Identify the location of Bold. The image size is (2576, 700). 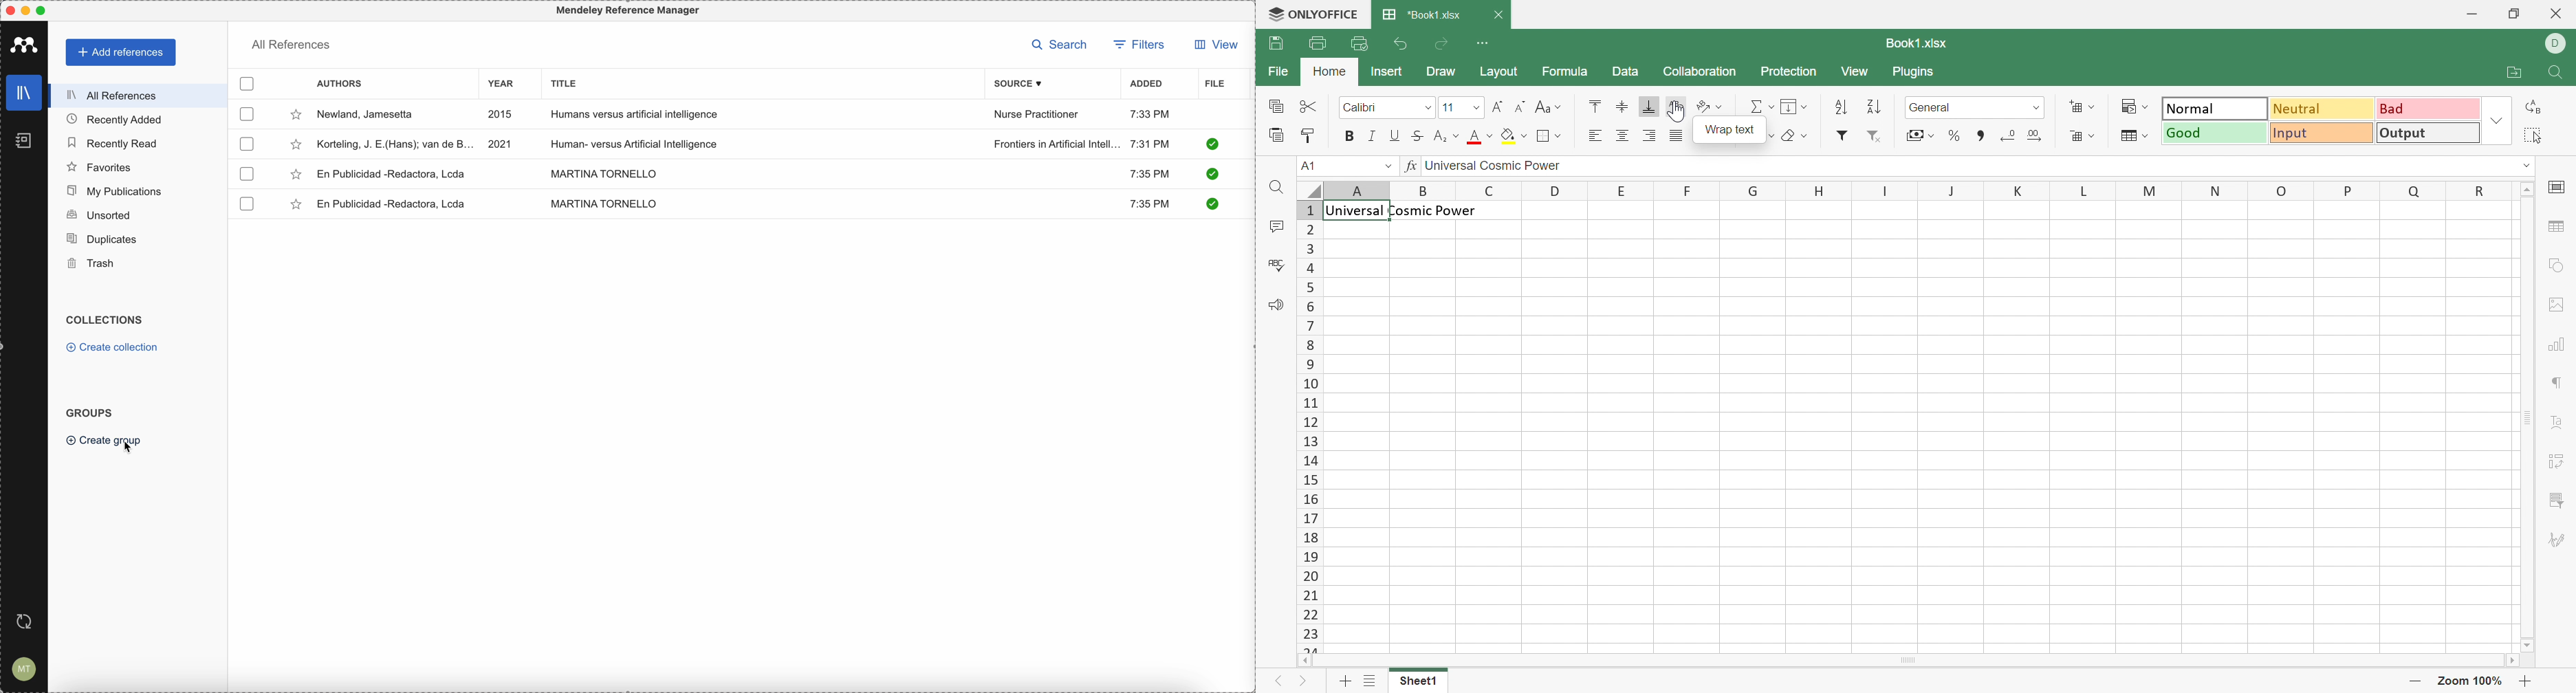
(1345, 137).